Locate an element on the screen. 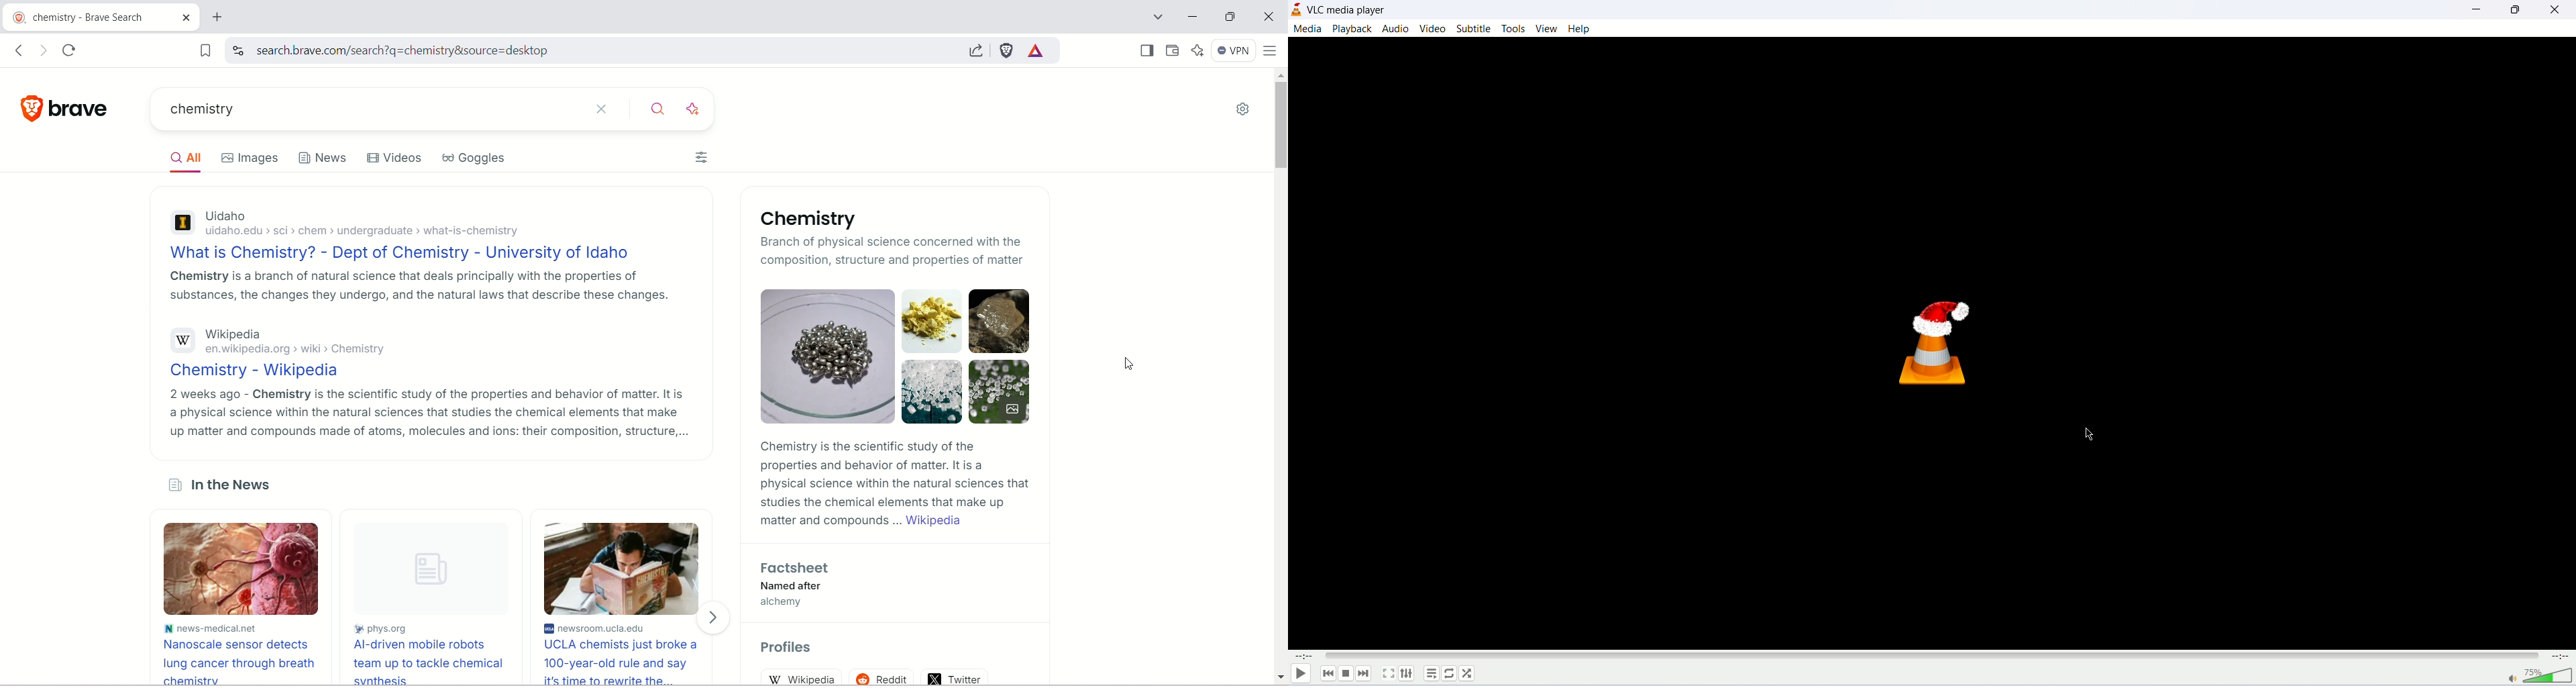 The image size is (2576, 700). matter and compounds... is located at coordinates (828, 520).